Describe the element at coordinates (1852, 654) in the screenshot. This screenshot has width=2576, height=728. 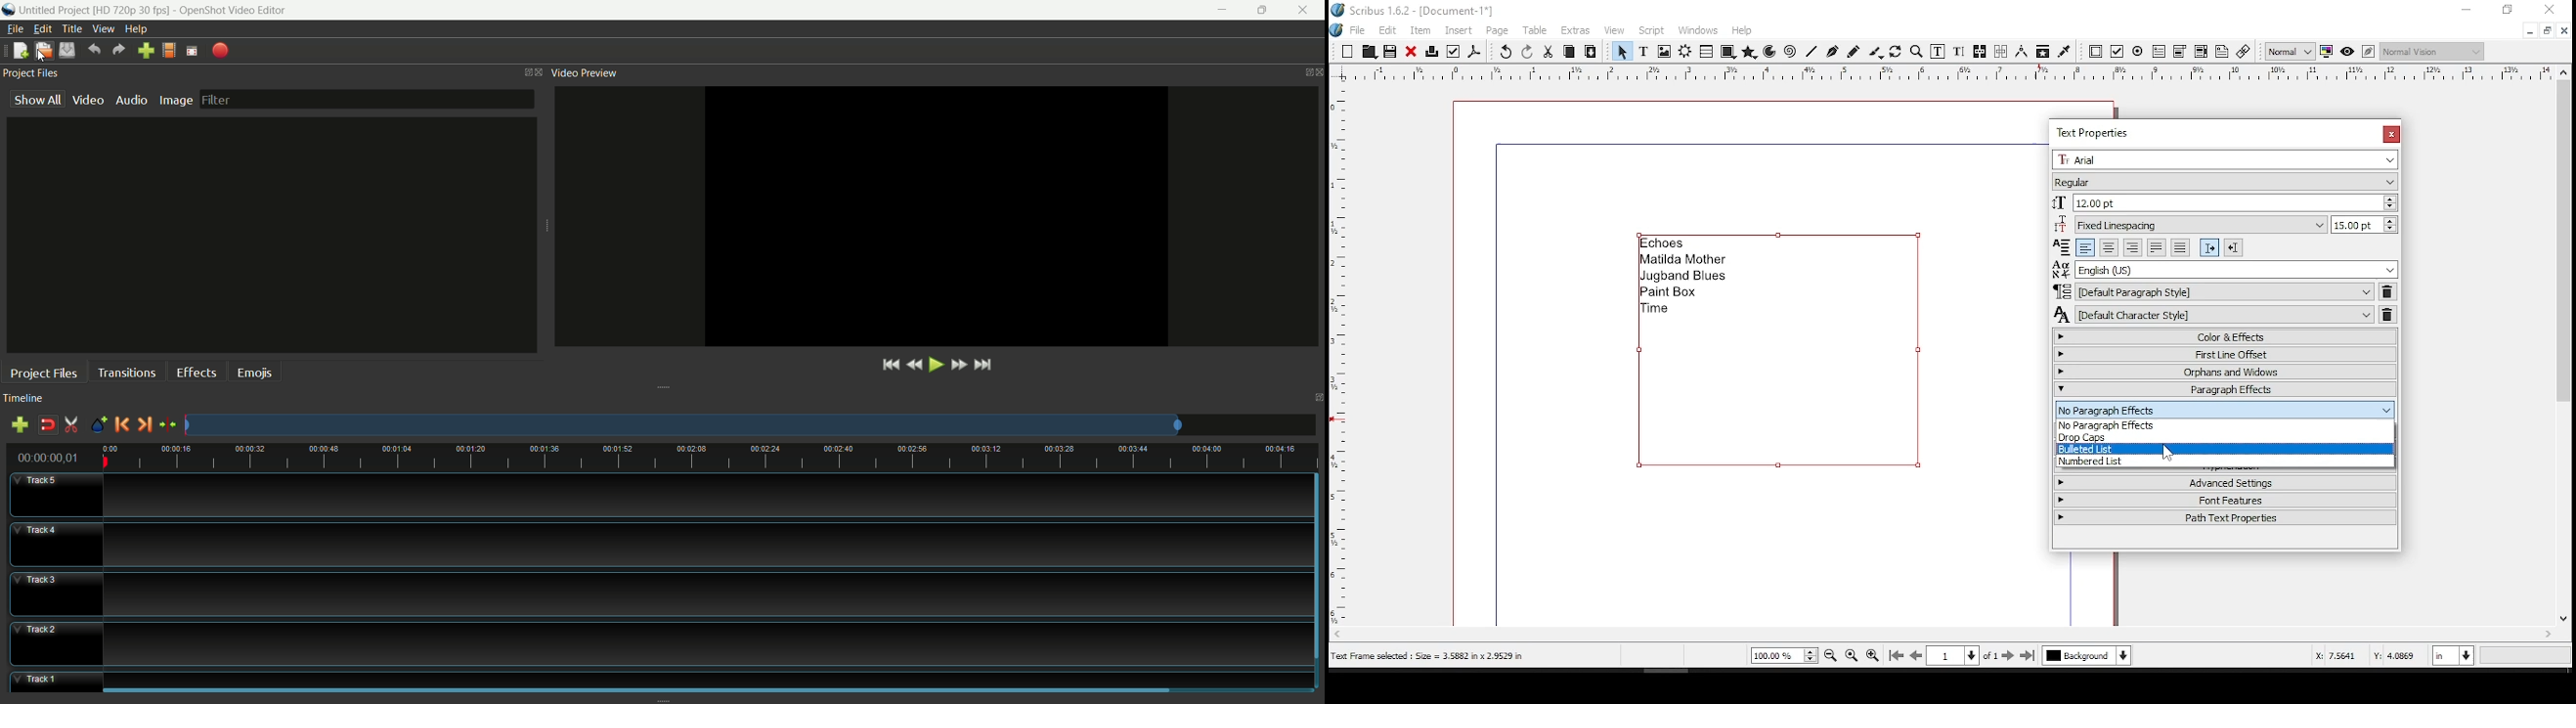
I see `zoom to 100%` at that location.